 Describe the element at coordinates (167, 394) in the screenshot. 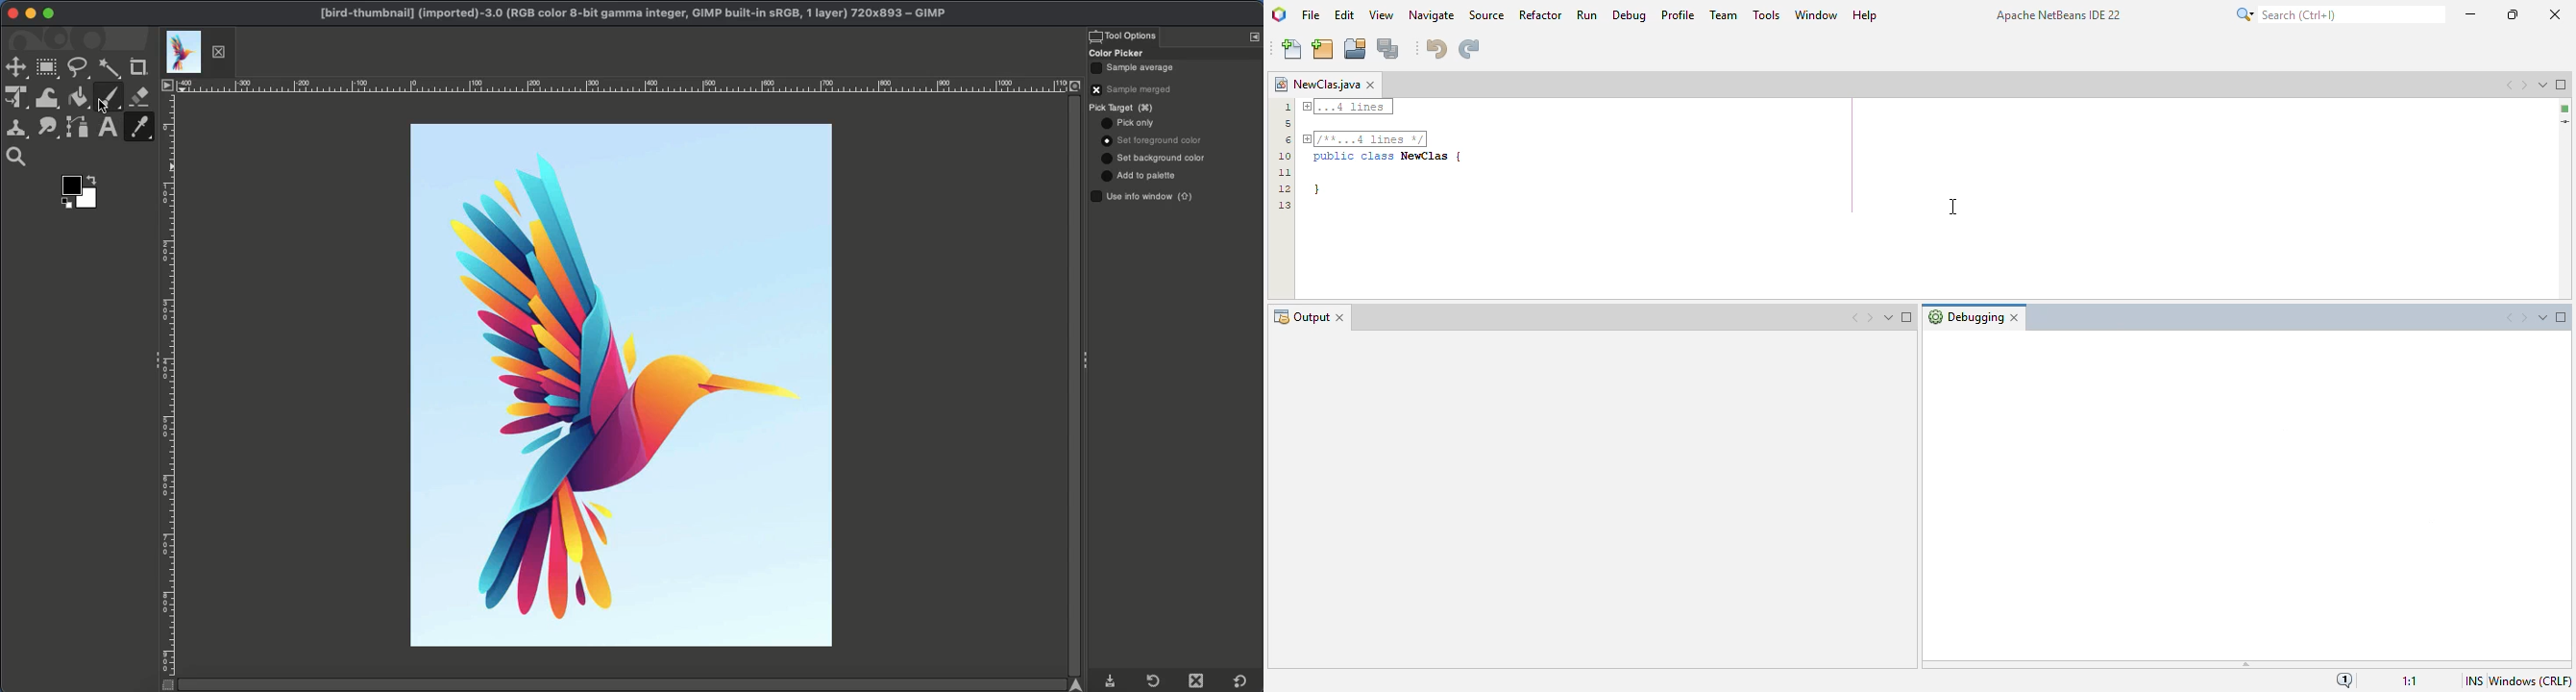

I see `Ruler` at that location.